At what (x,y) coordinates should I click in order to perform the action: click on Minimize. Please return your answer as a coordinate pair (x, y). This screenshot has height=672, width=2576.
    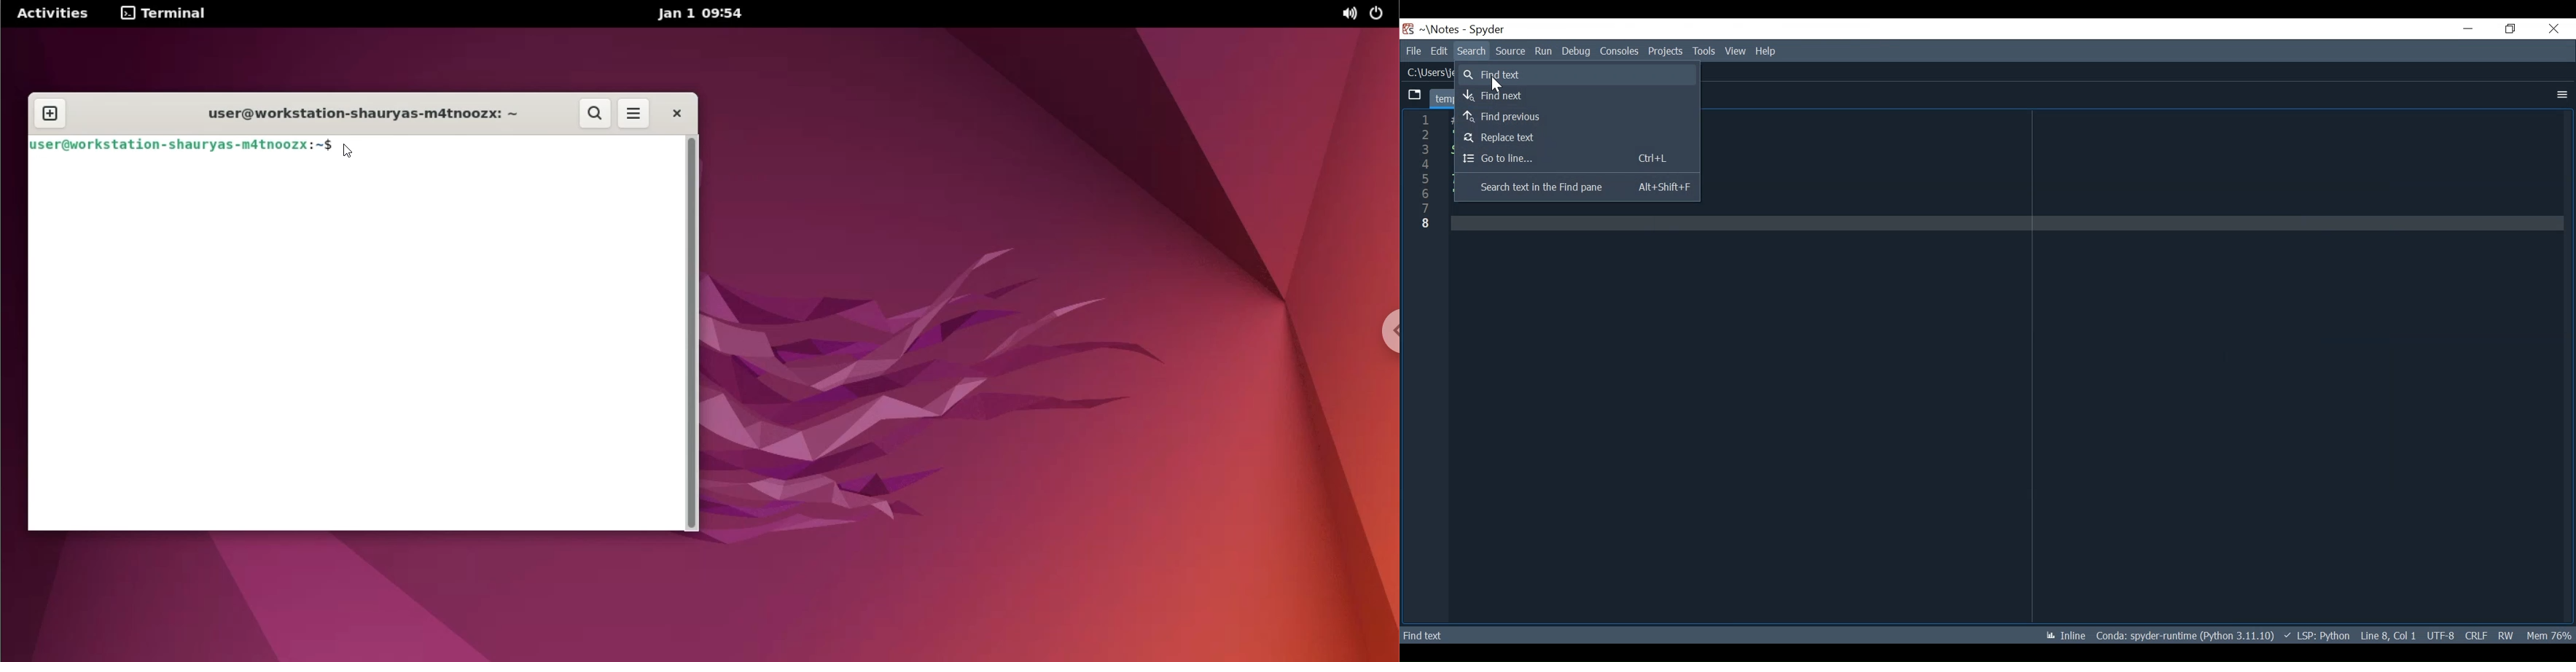
    Looking at the image, I should click on (2465, 27).